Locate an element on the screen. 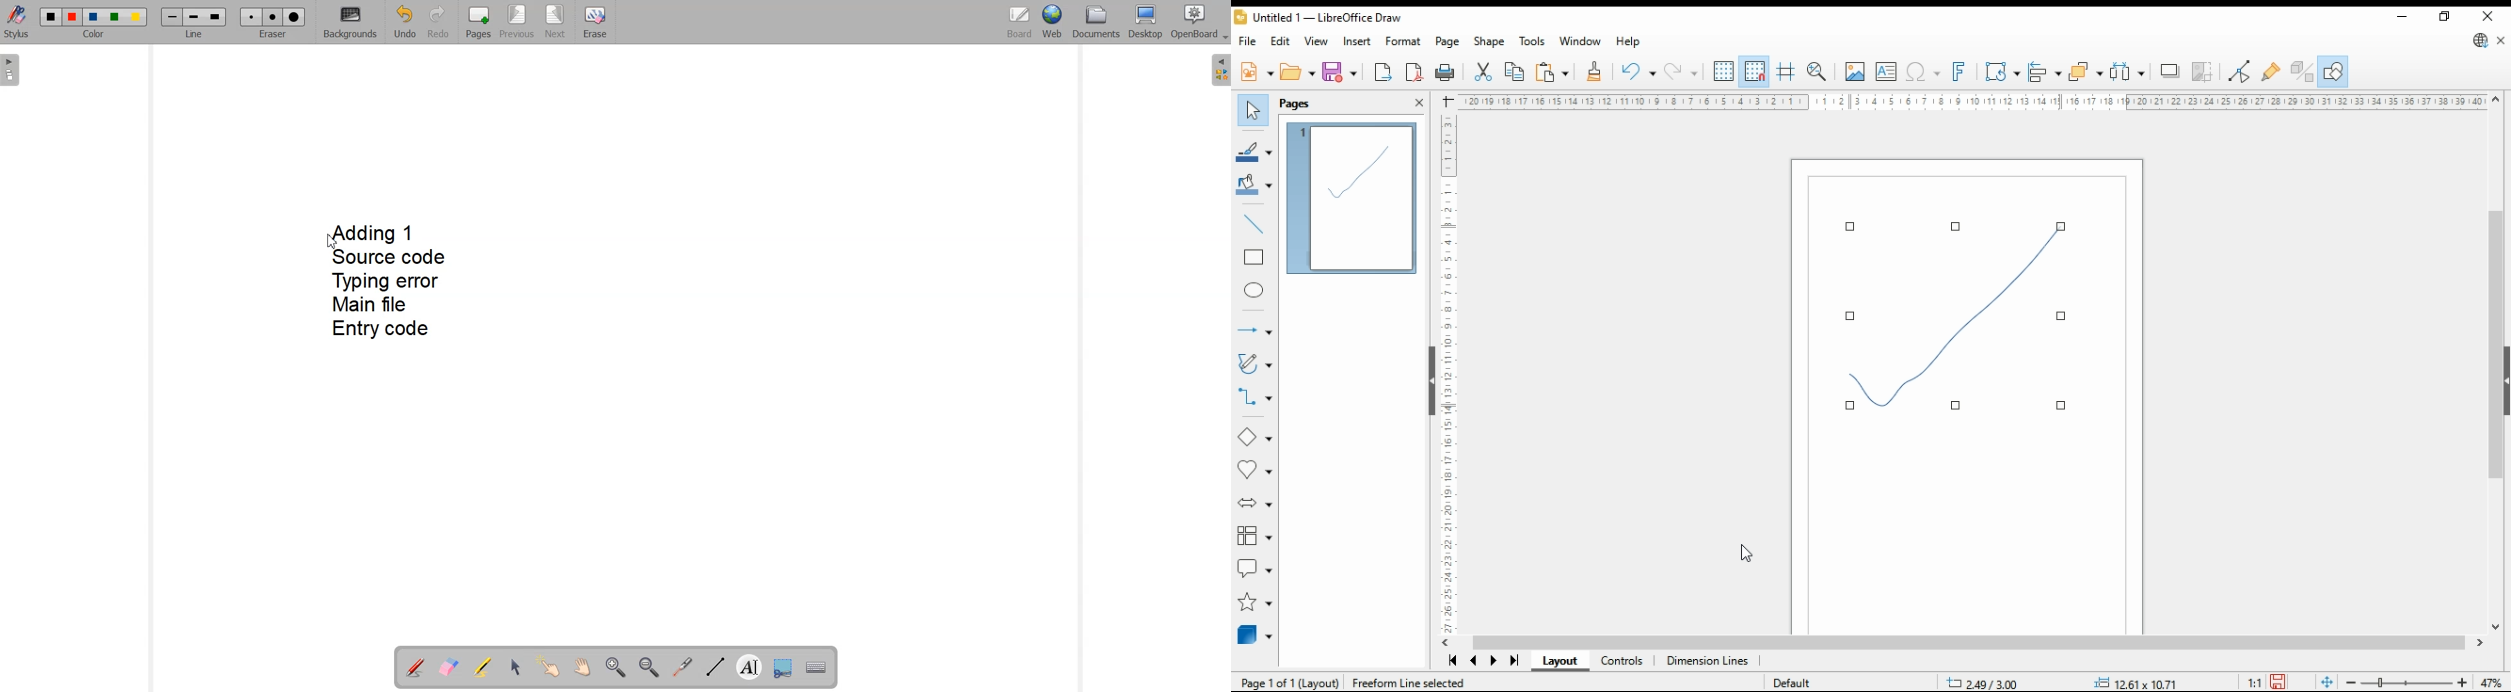  scroll bar is located at coordinates (1972, 643).